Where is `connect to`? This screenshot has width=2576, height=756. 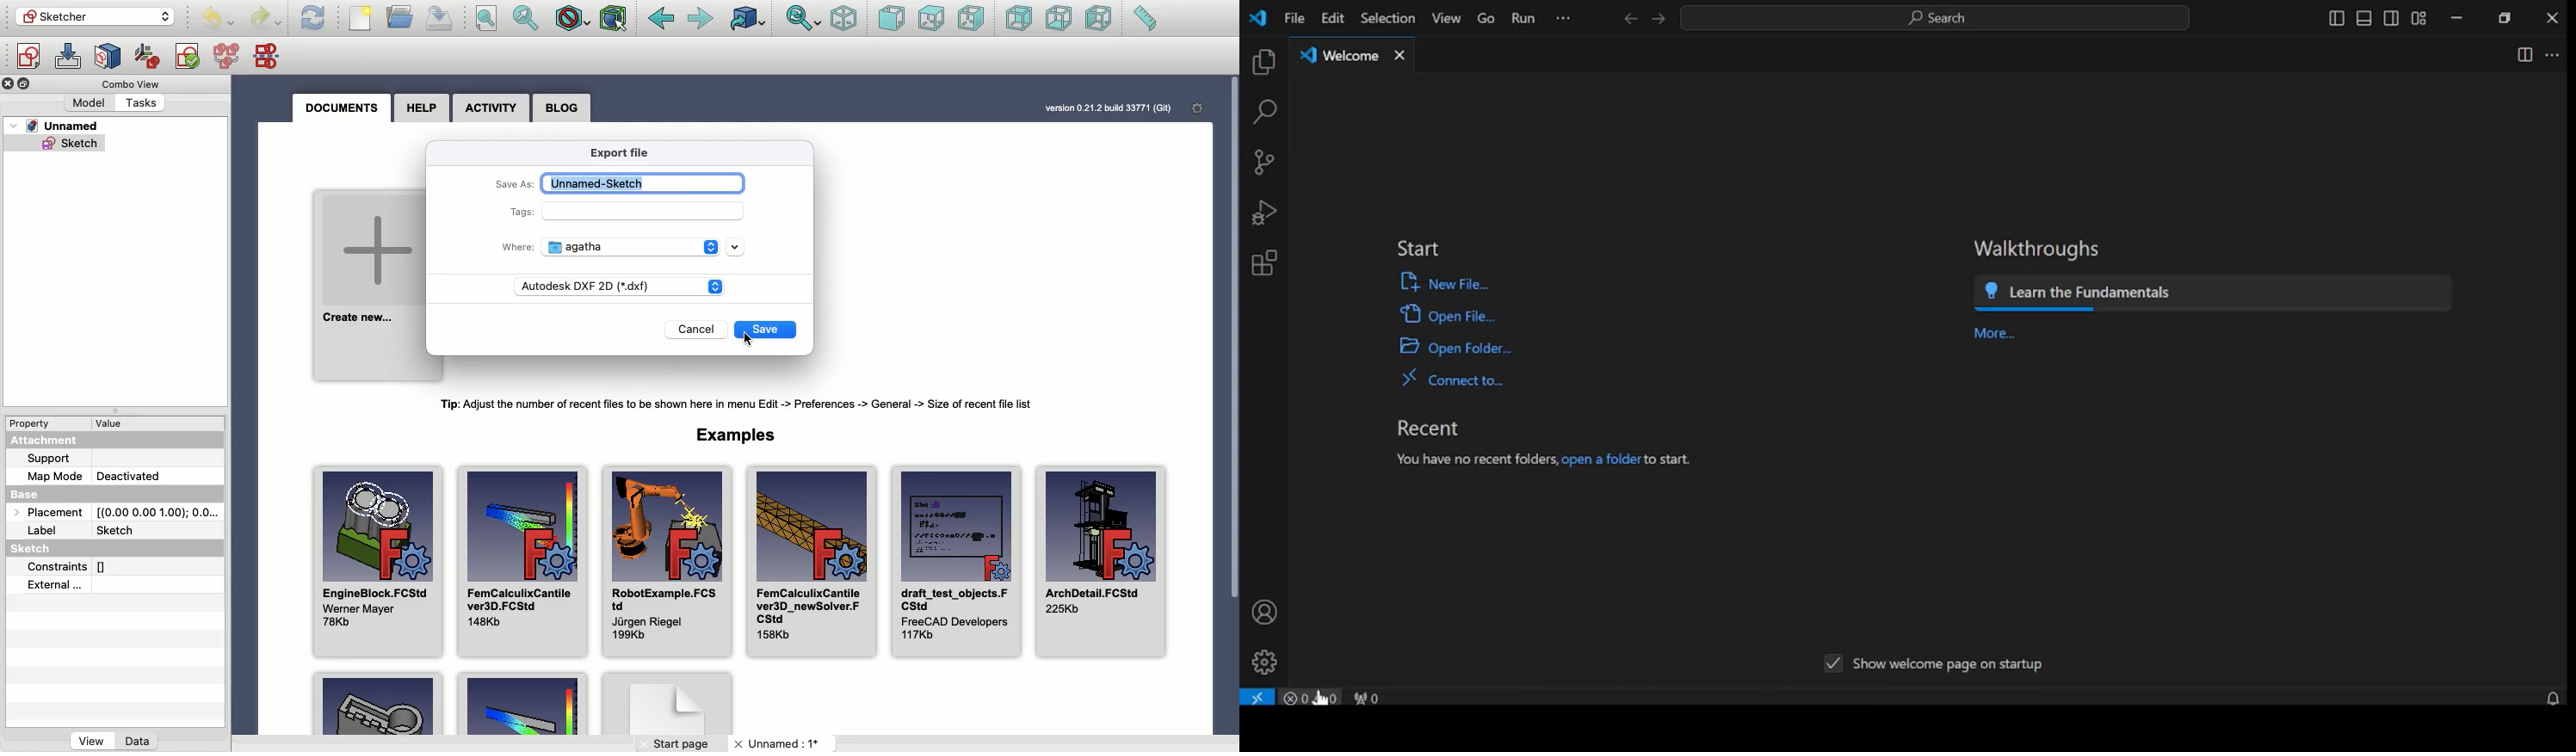 connect to is located at coordinates (1450, 377).